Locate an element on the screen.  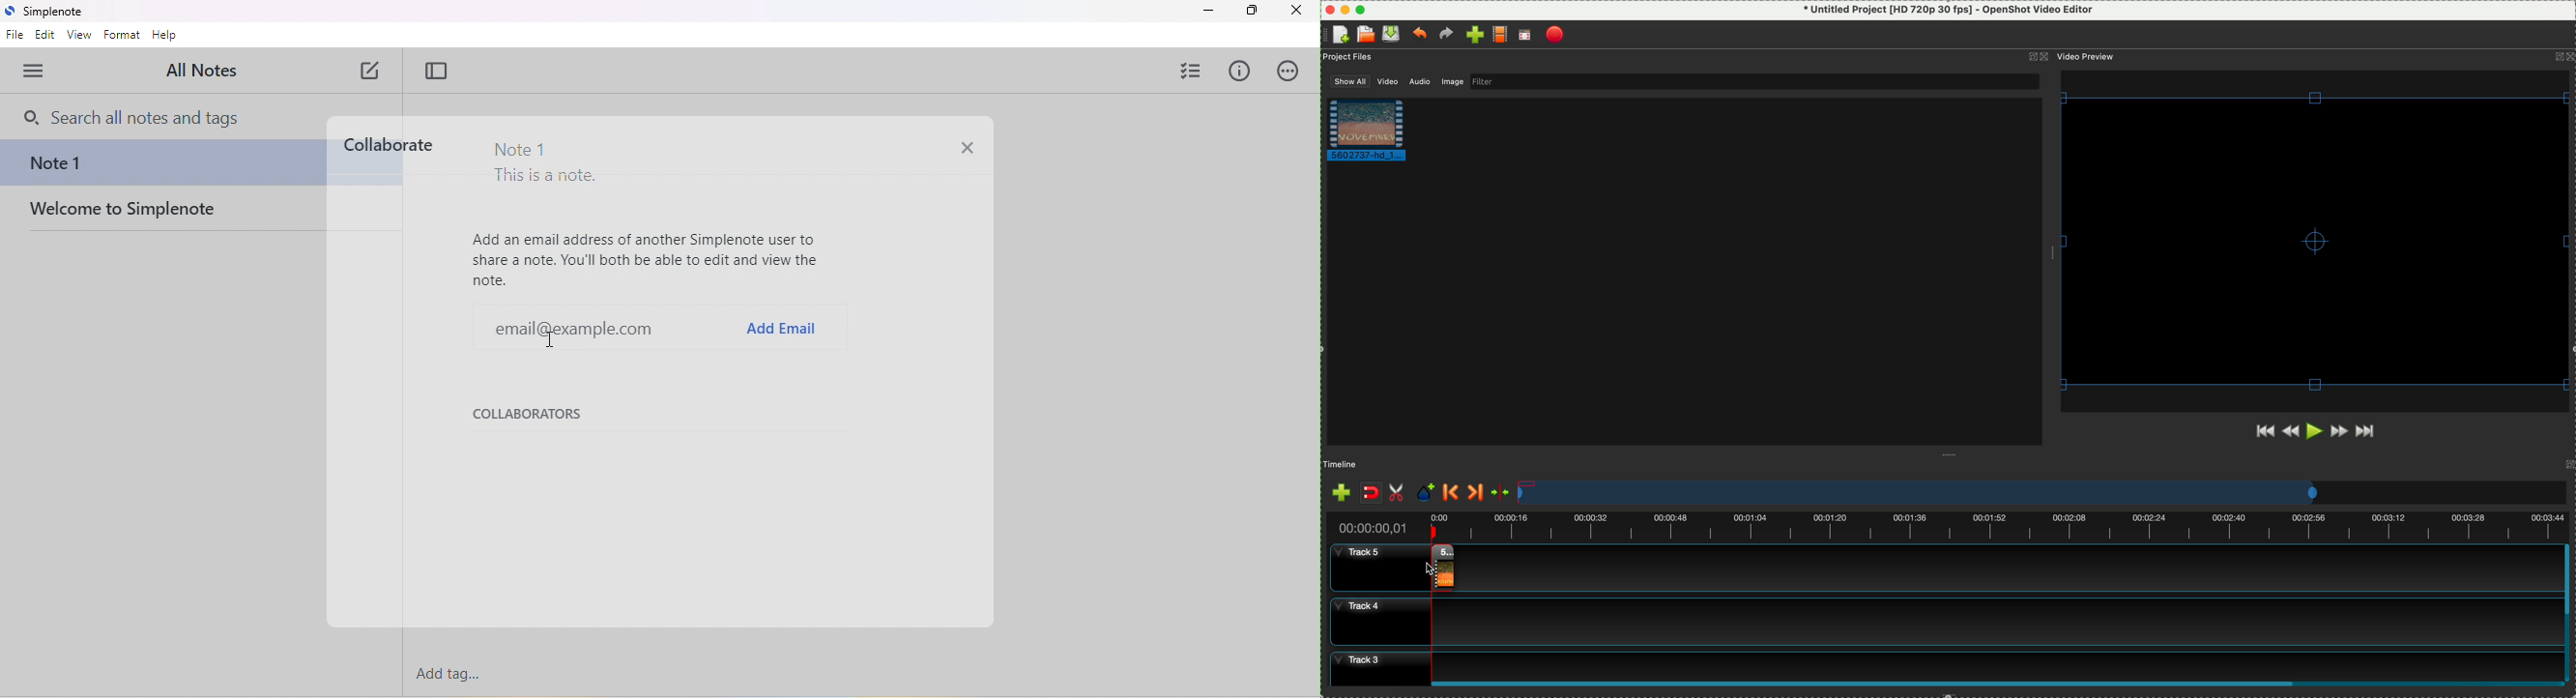
show all is located at coordinates (1346, 81).